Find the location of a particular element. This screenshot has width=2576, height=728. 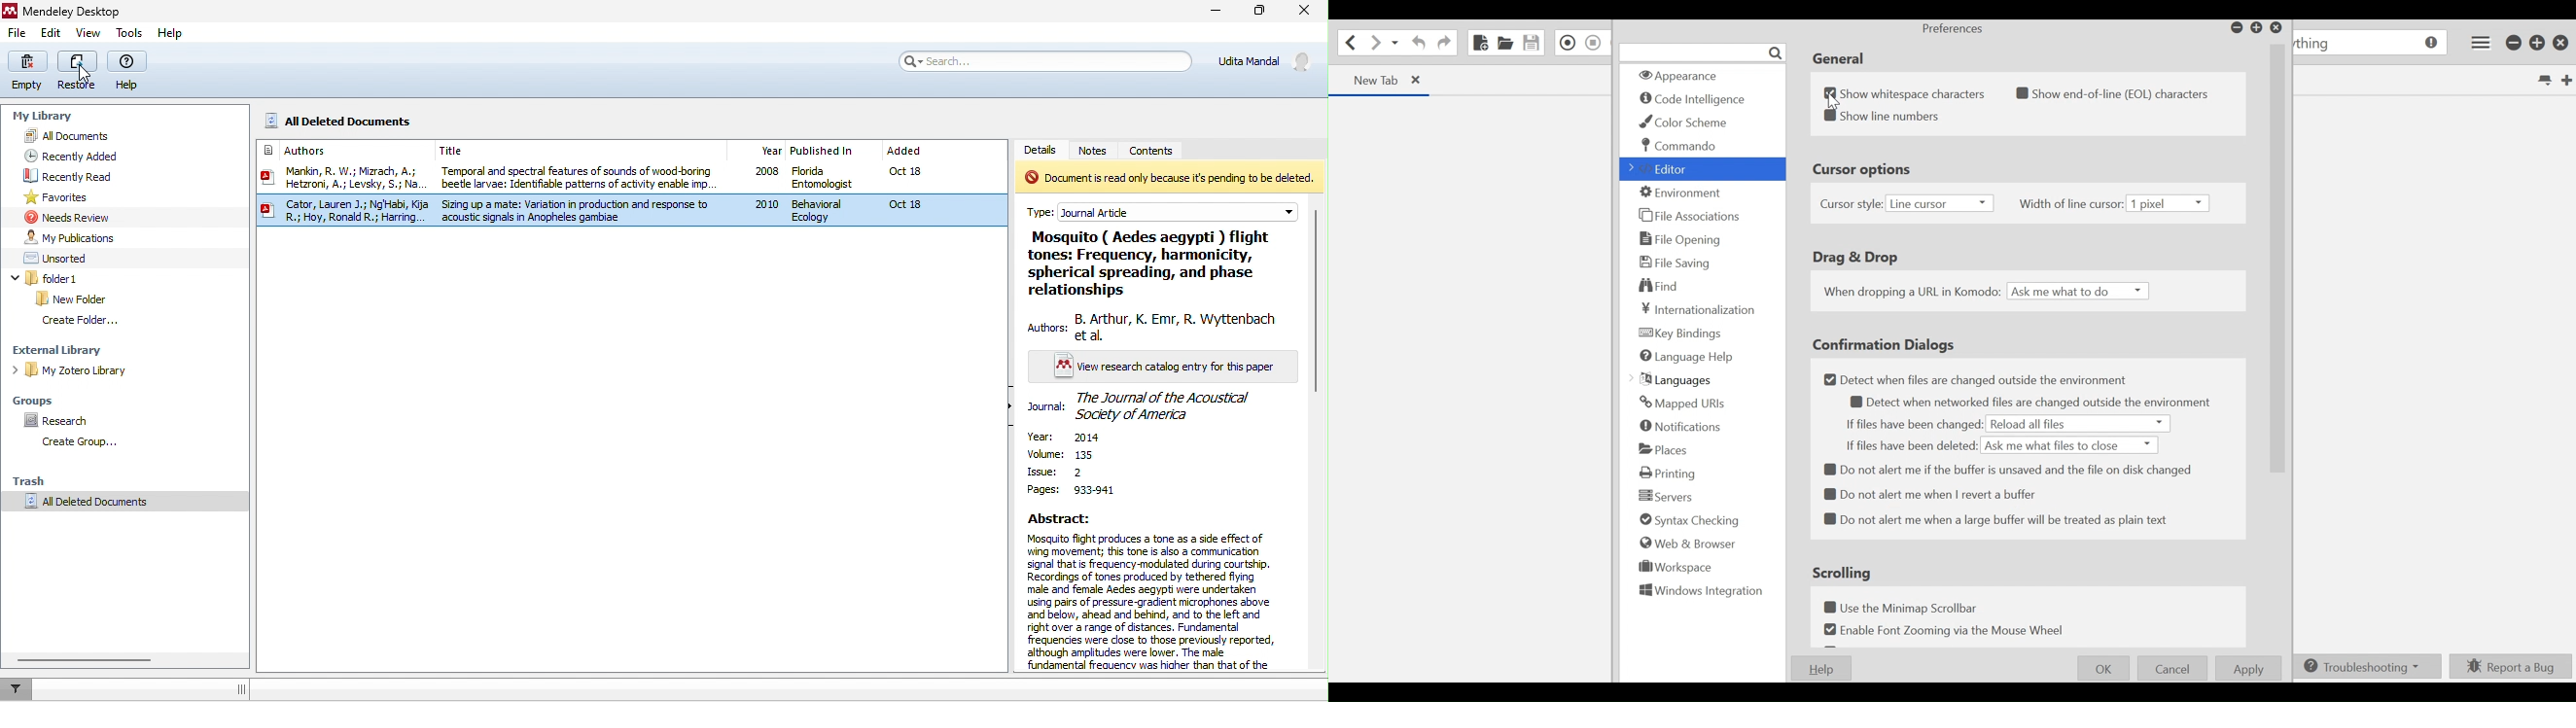

Mendeley Dekstop is located at coordinates (65, 11).